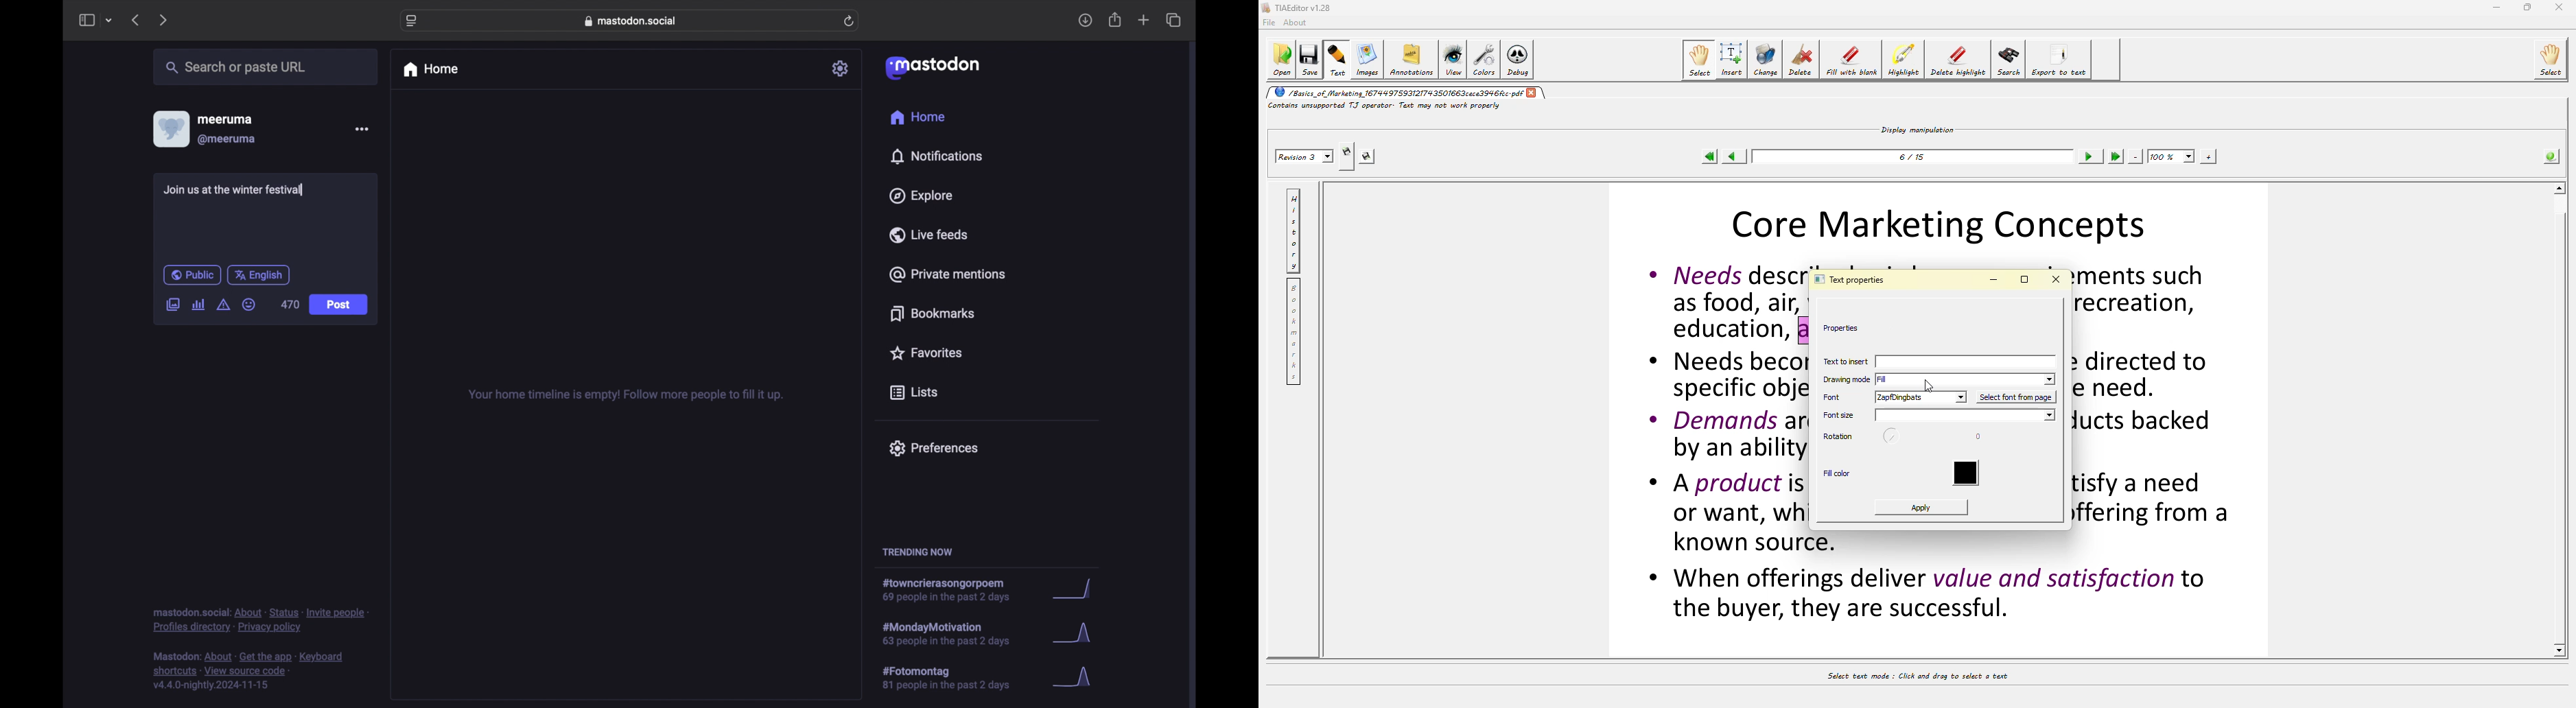 Image resolution: width=2576 pixels, height=728 pixels. What do you see at coordinates (2056, 58) in the screenshot?
I see `export to text` at bounding box center [2056, 58].